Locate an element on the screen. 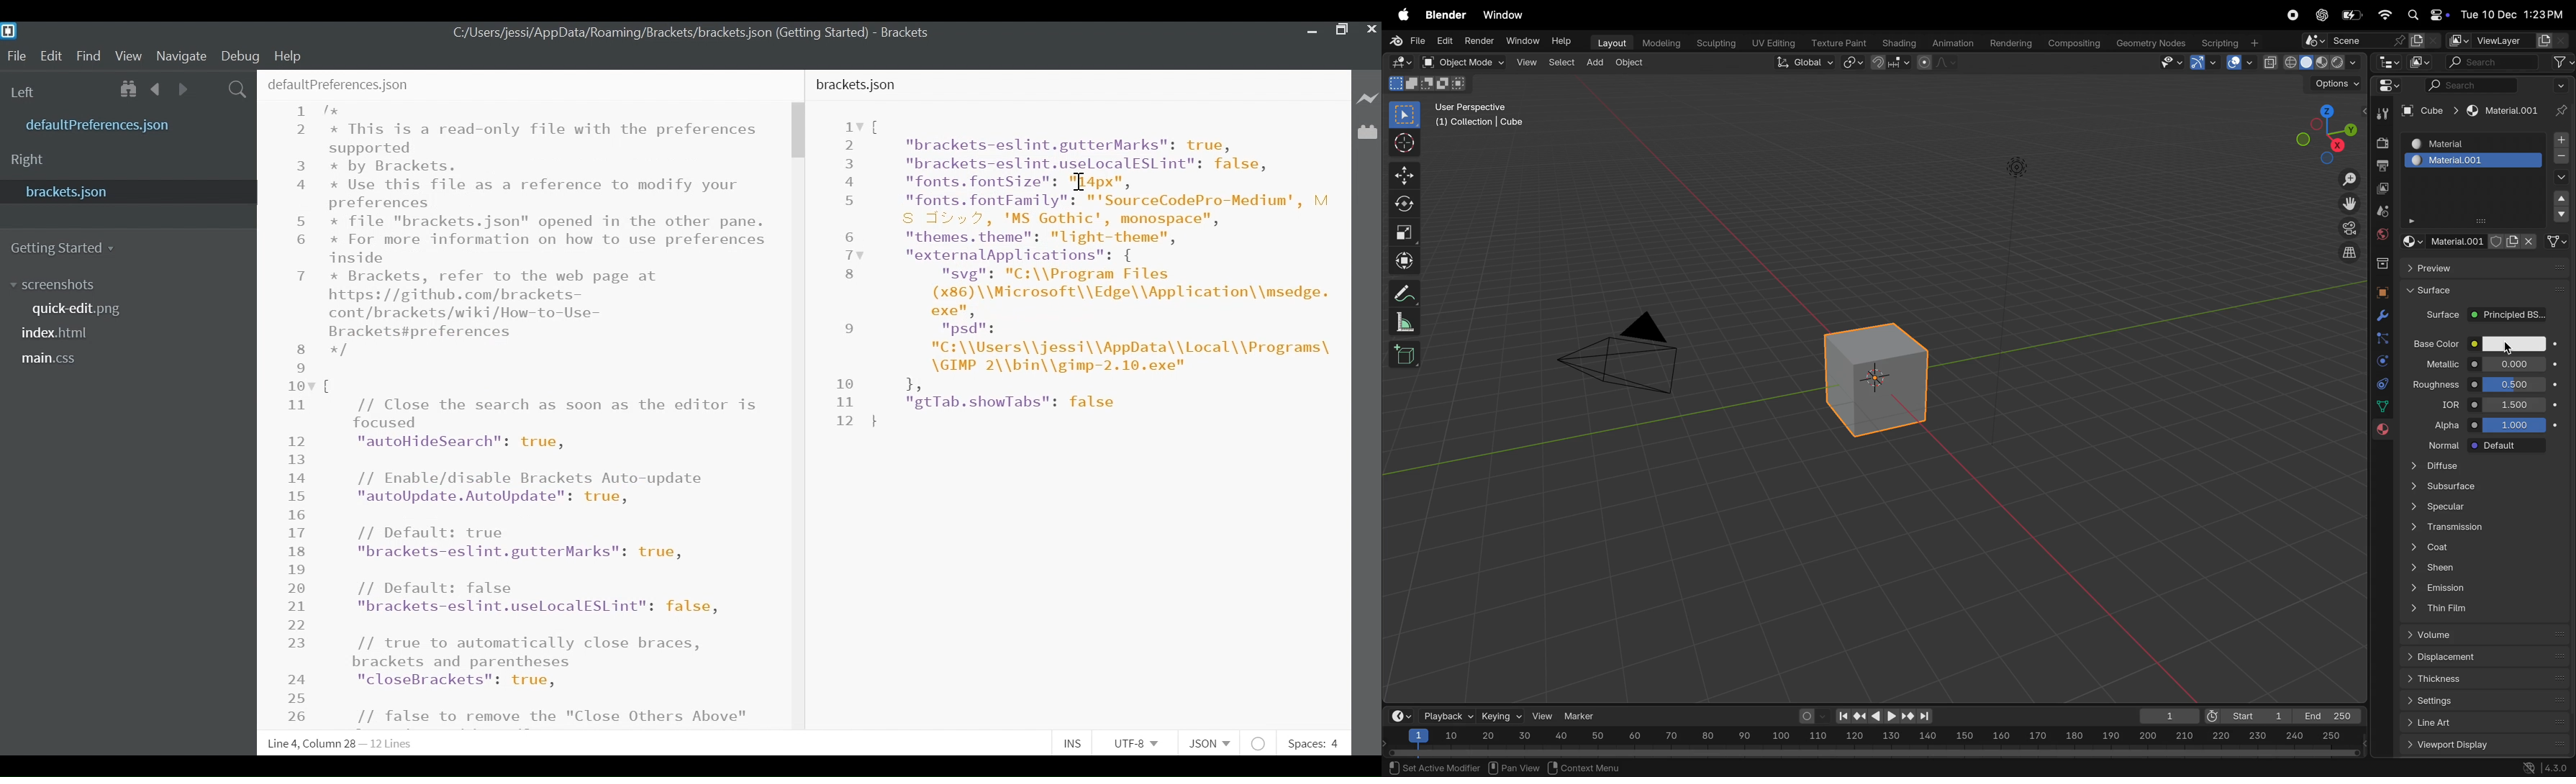 This screenshot has height=784, width=2576. Line Number is located at coordinates (299, 414).